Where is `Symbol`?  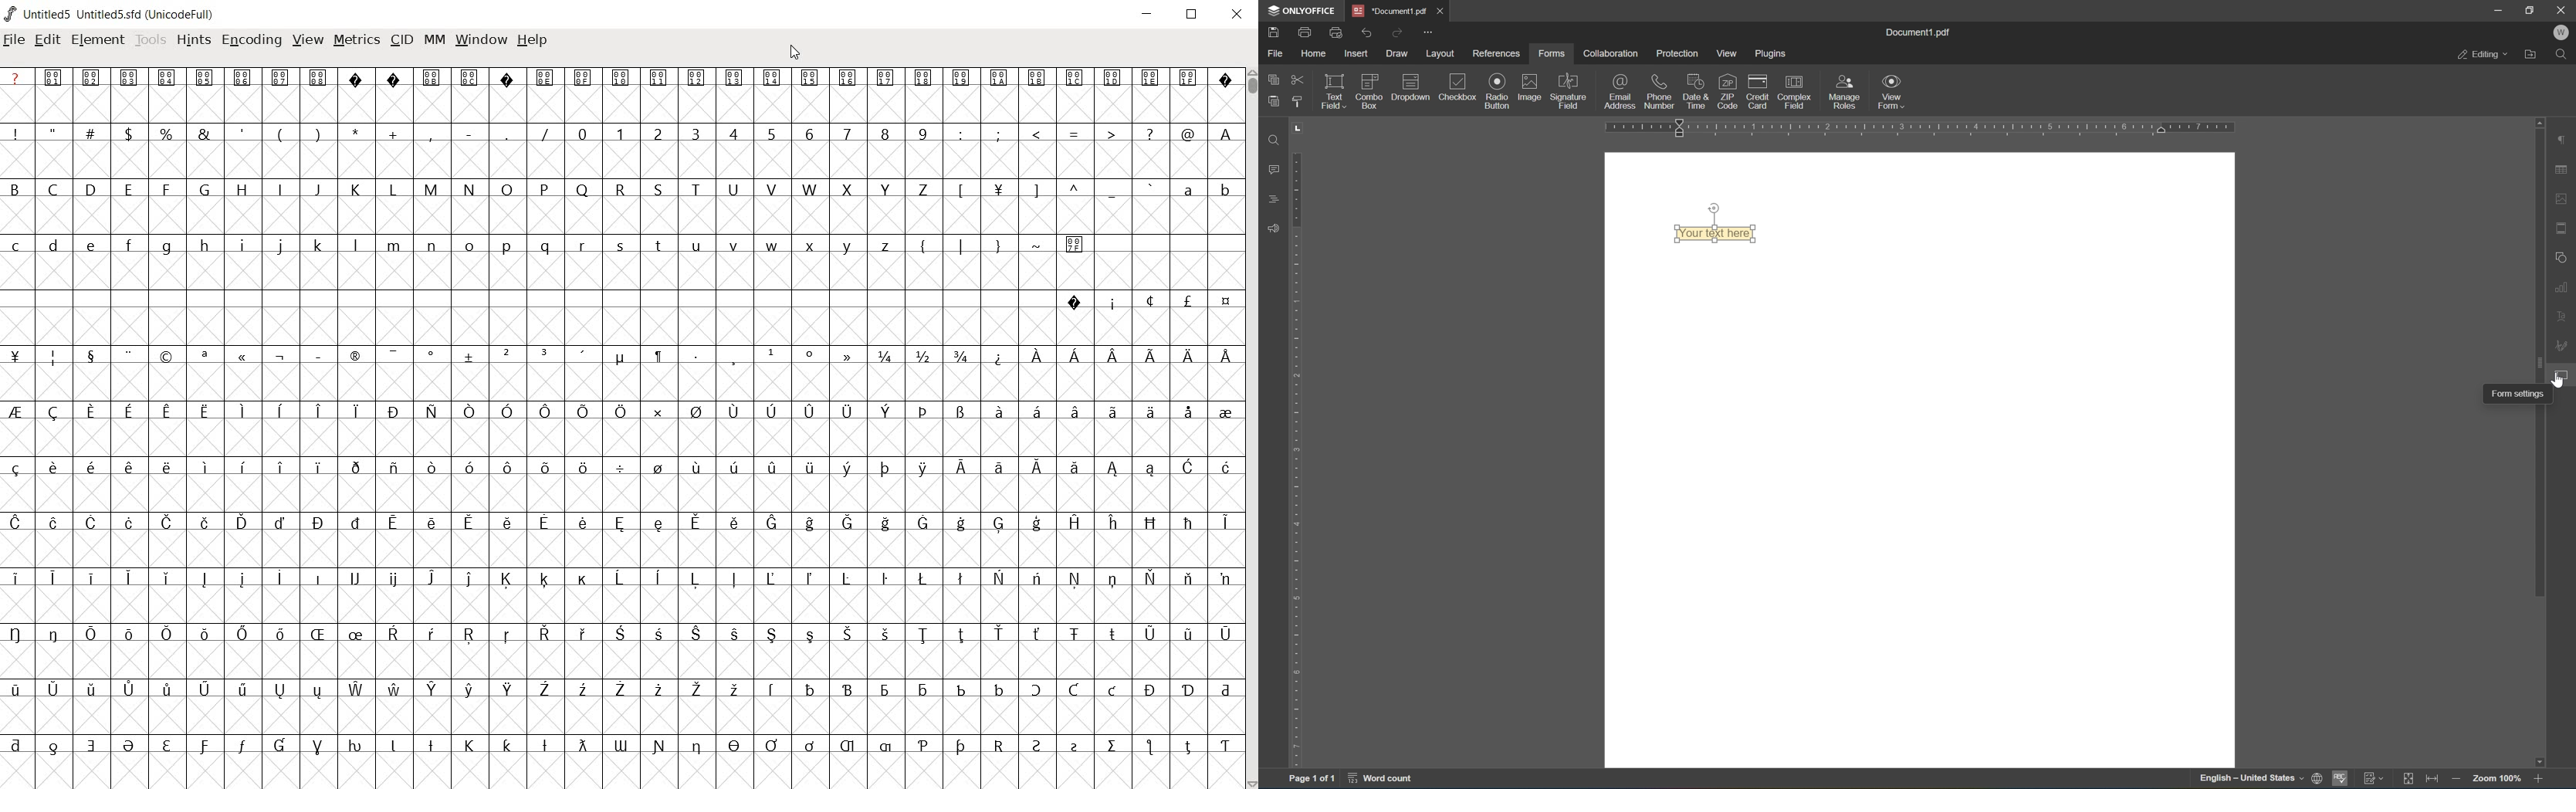
Symbol is located at coordinates (581, 356).